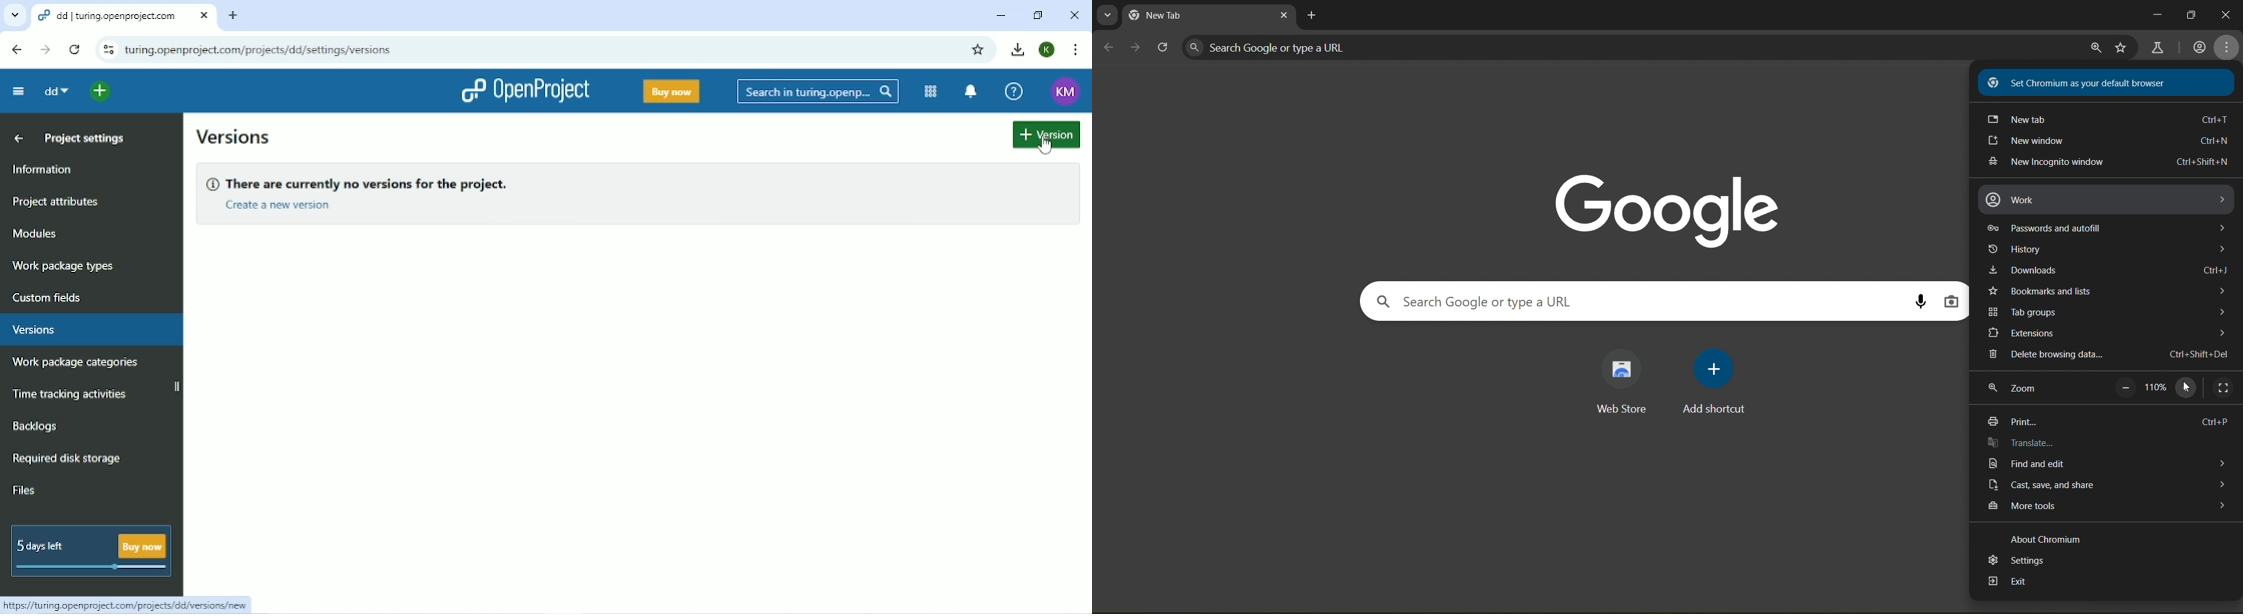 The image size is (2268, 616). I want to click on cursor, so click(2187, 387).